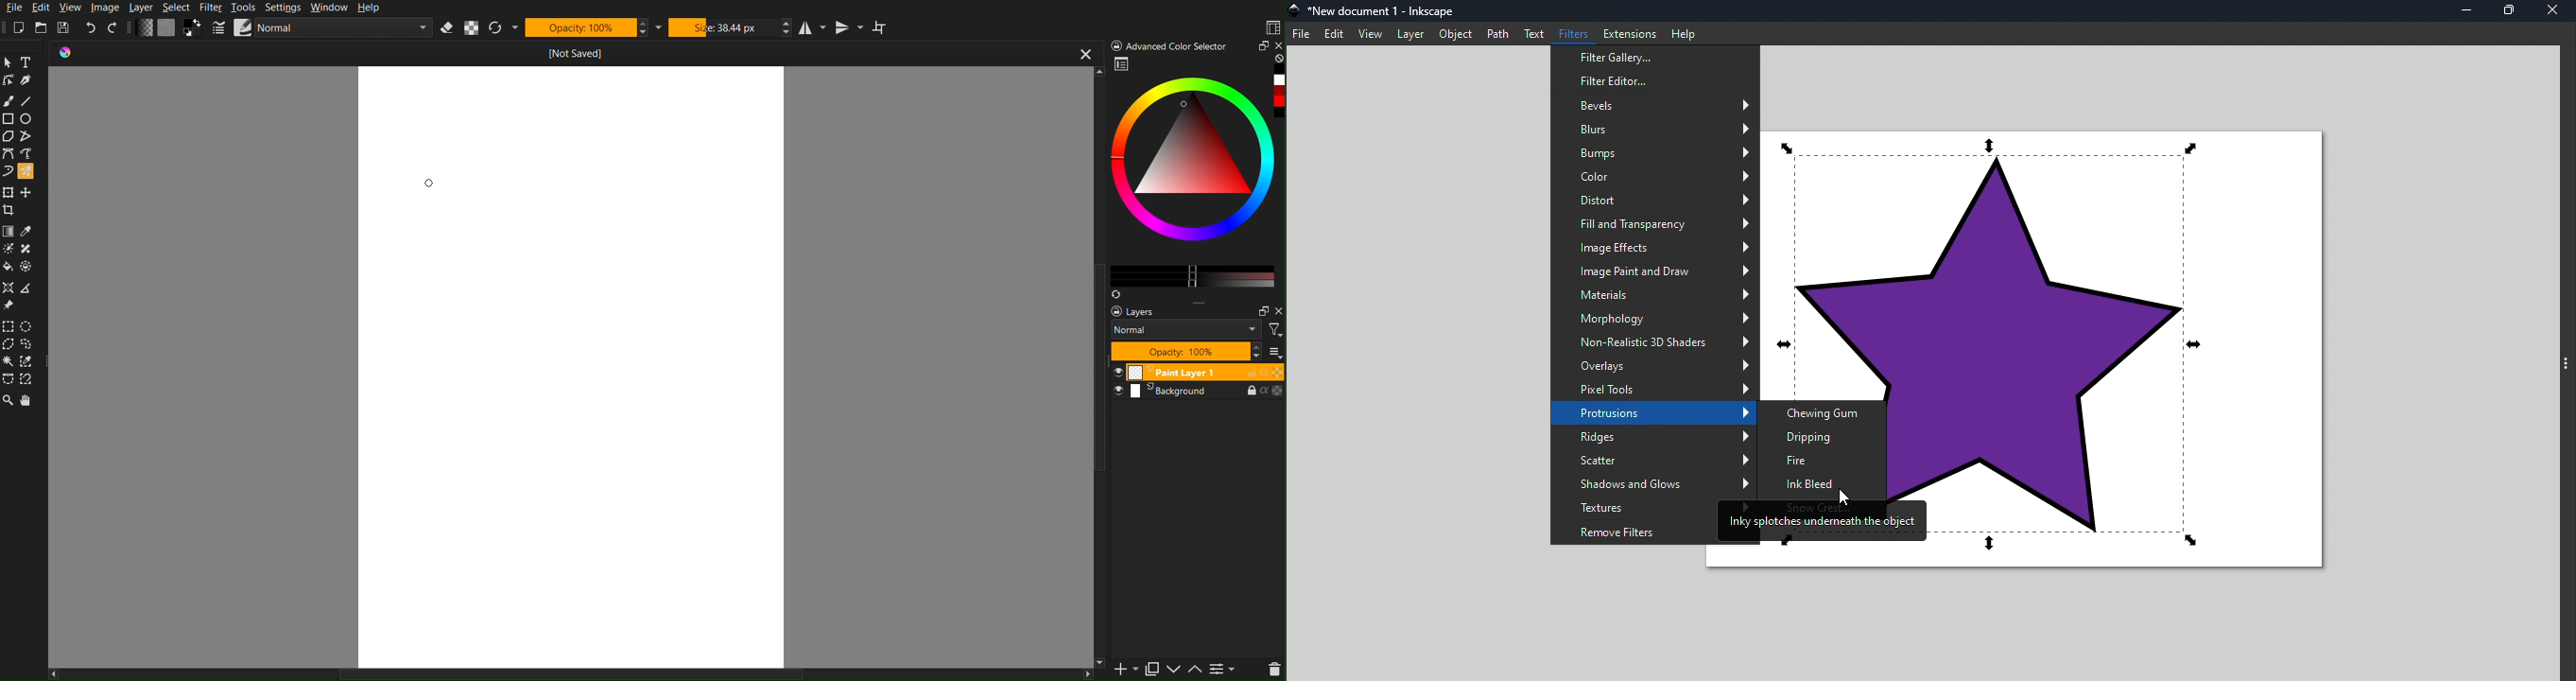  Describe the element at coordinates (1276, 353) in the screenshot. I see `more` at that location.